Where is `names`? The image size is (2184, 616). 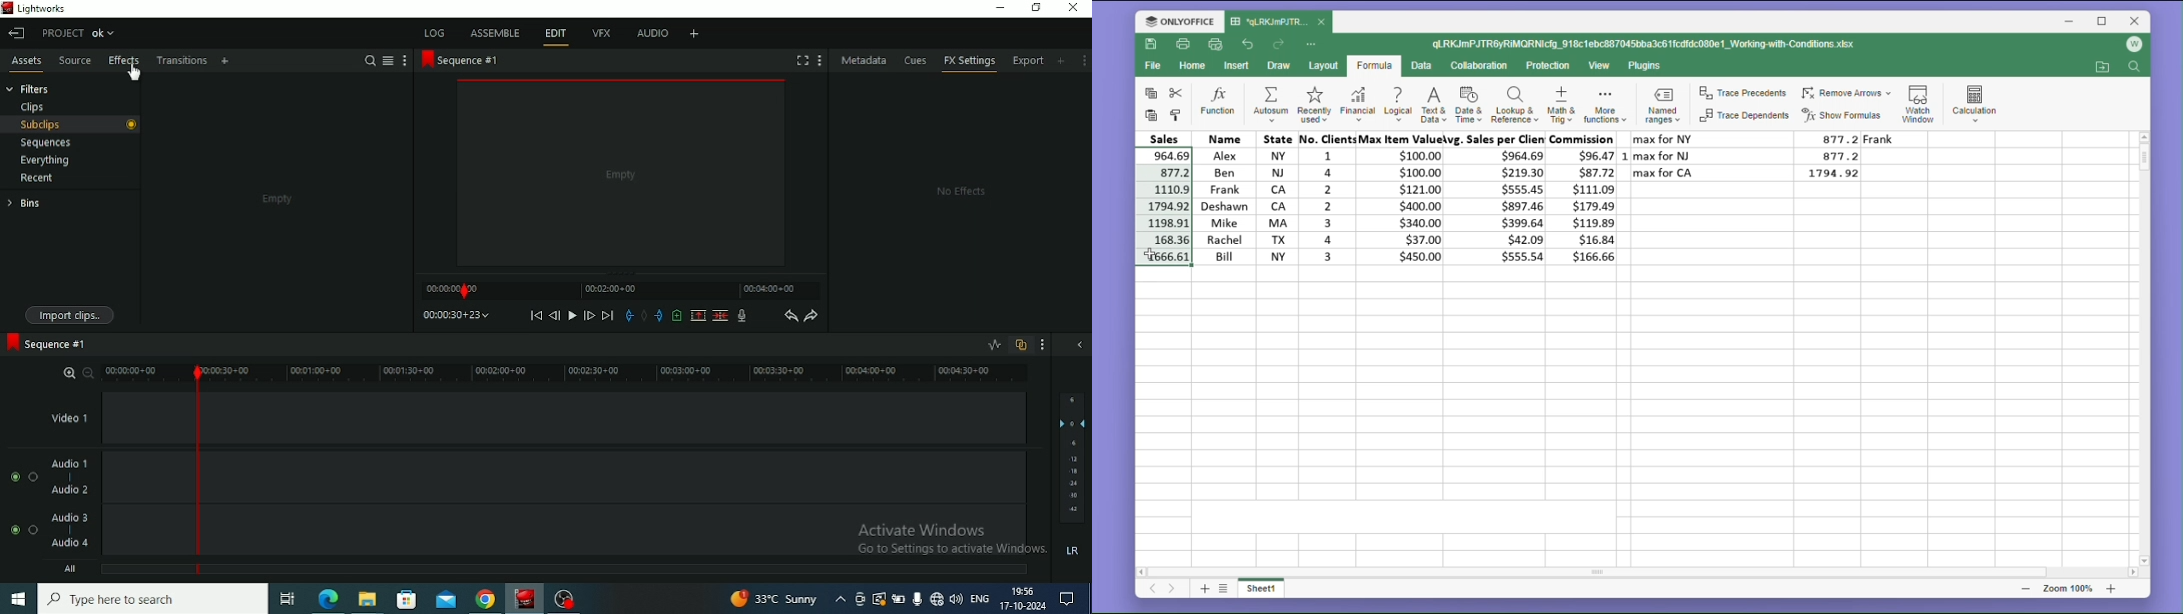 names is located at coordinates (1222, 197).